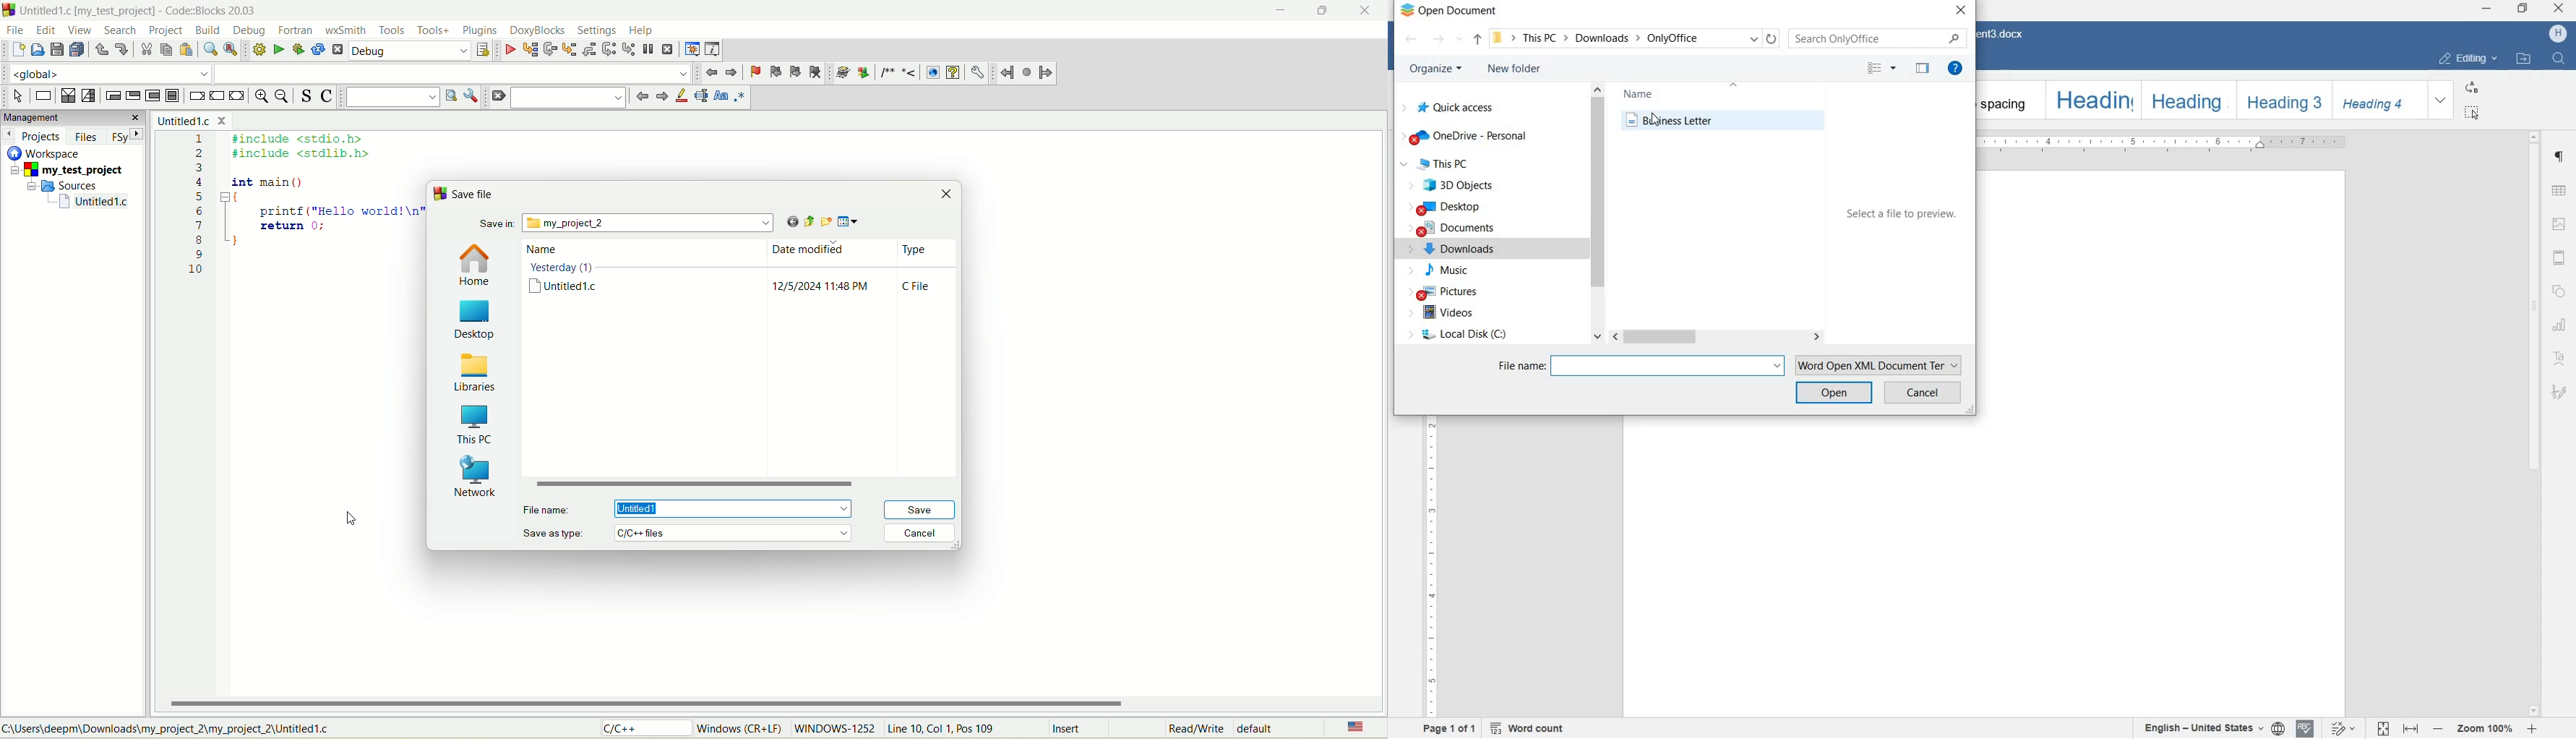  Describe the element at coordinates (648, 729) in the screenshot. I see `C/C++` at that location.